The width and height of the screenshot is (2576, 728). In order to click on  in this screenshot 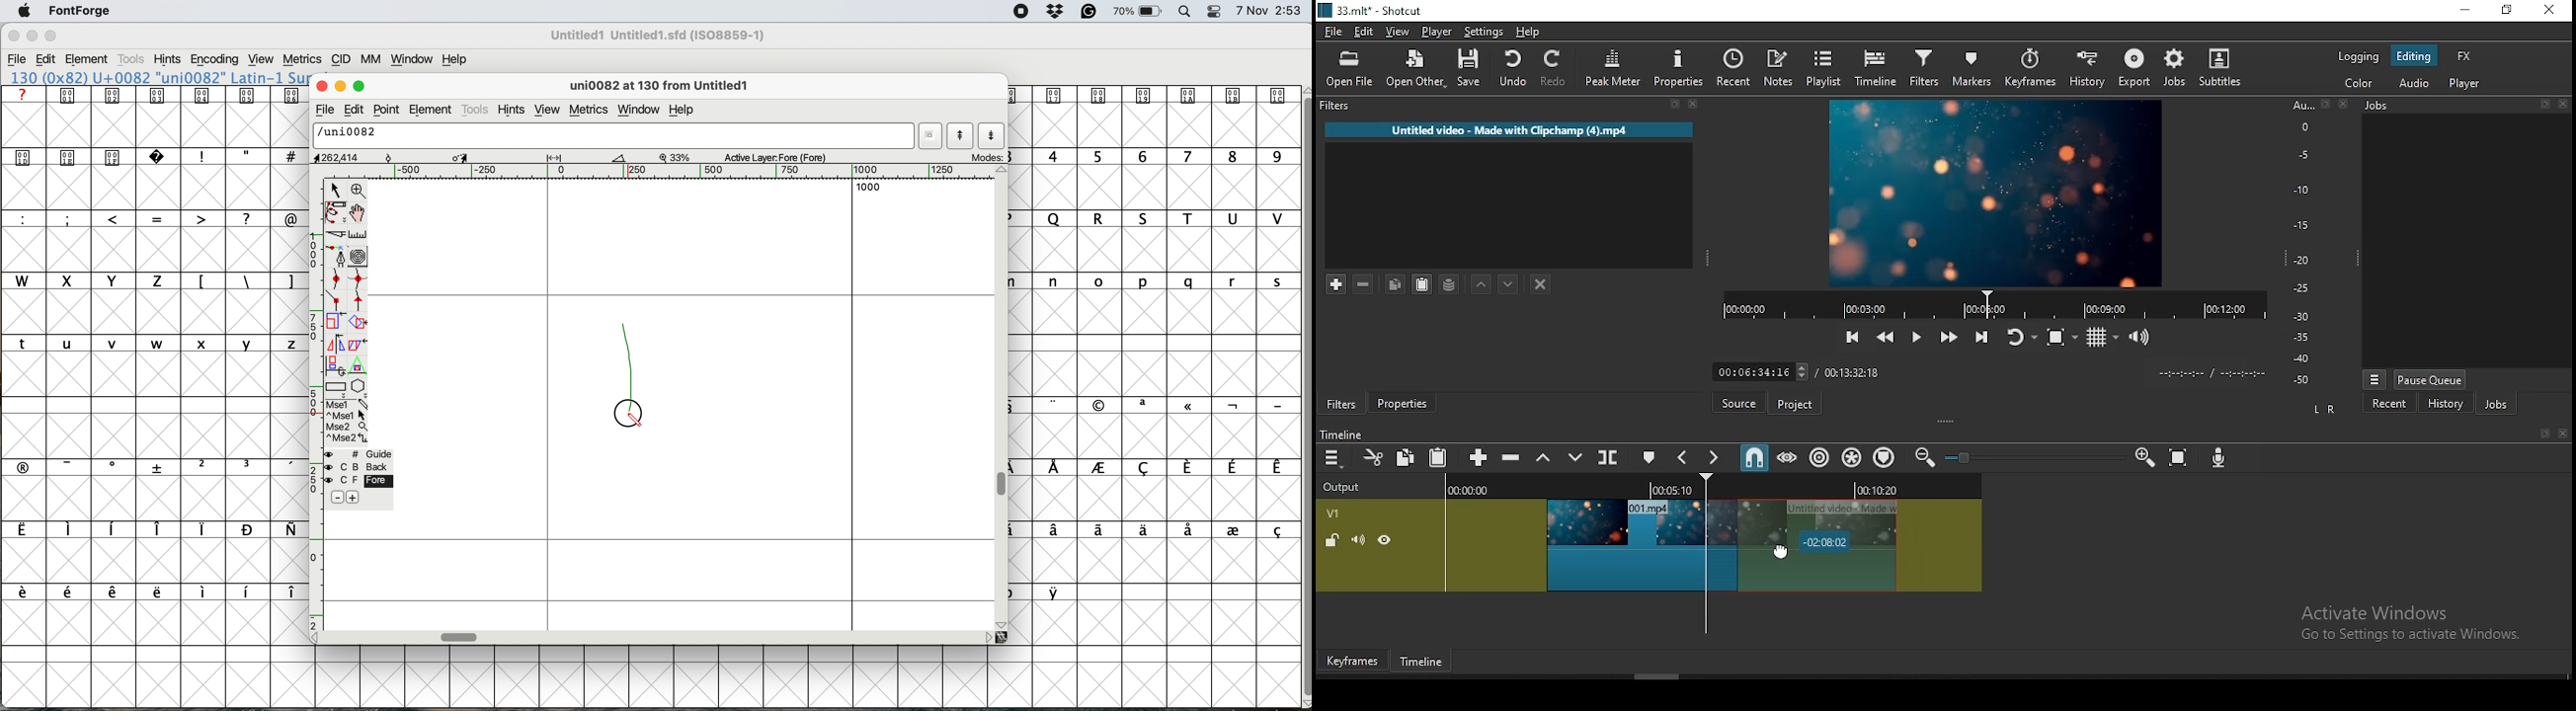, I will do `click(2565, 104)`.